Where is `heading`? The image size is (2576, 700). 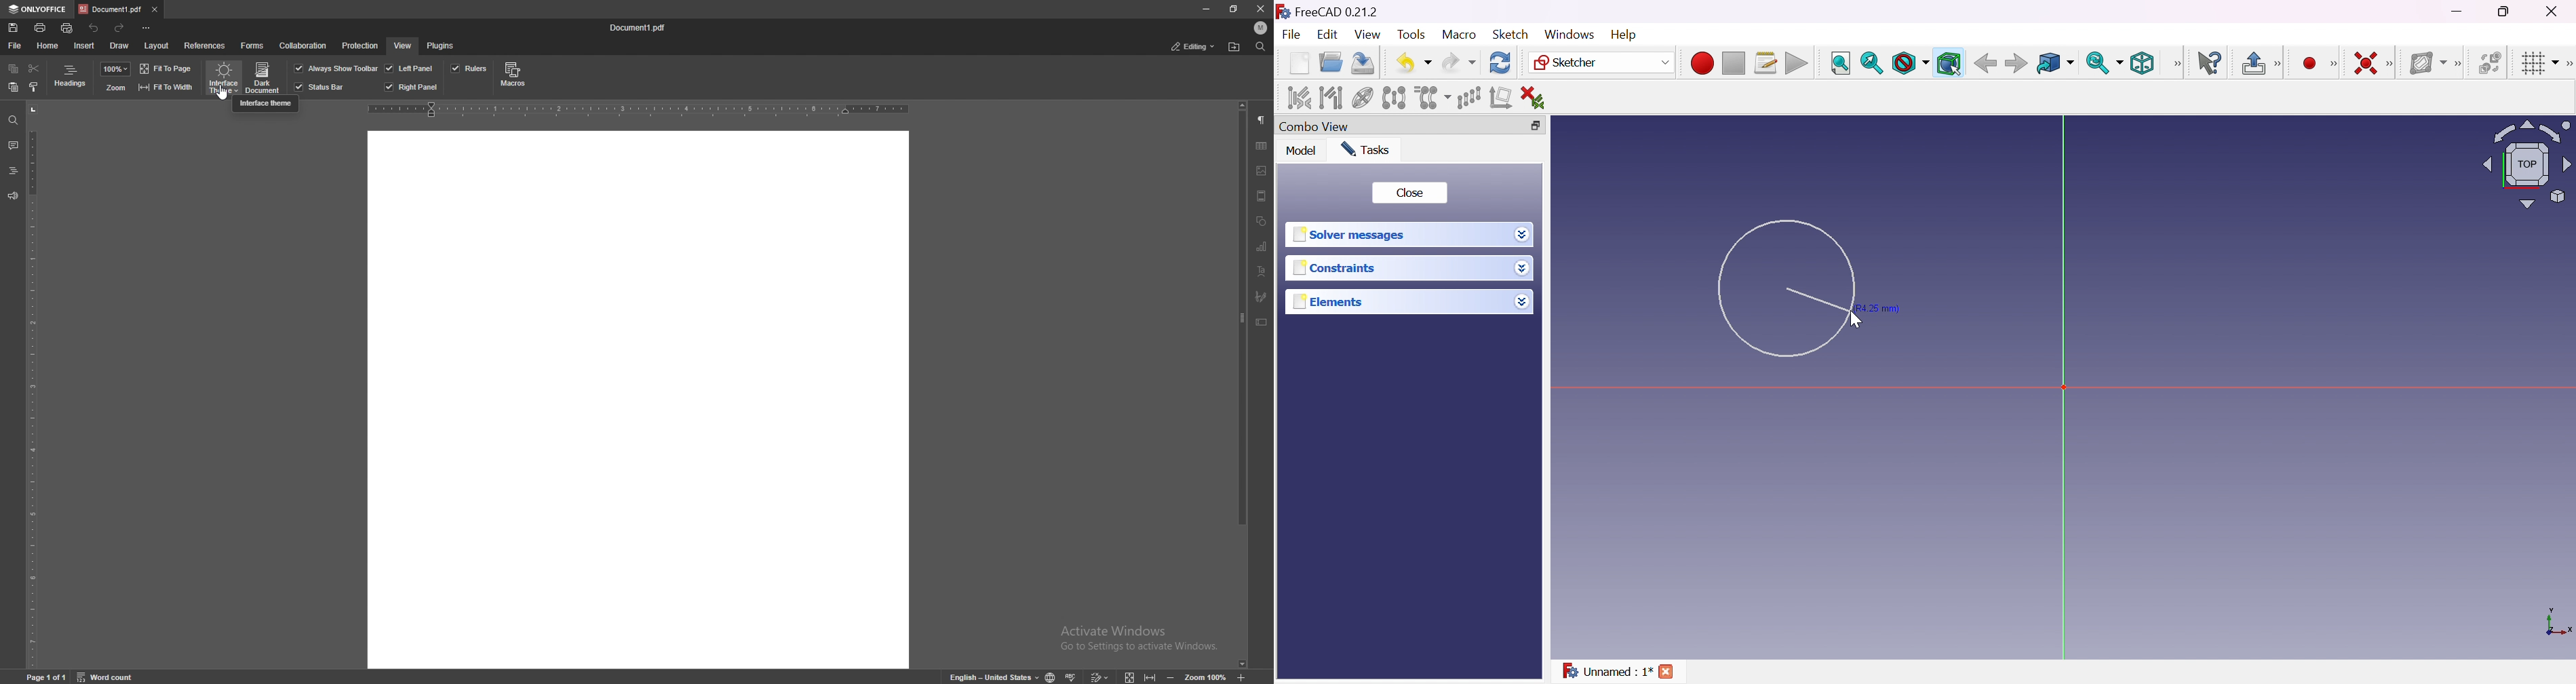
heading is located at coordinates (13, 171).